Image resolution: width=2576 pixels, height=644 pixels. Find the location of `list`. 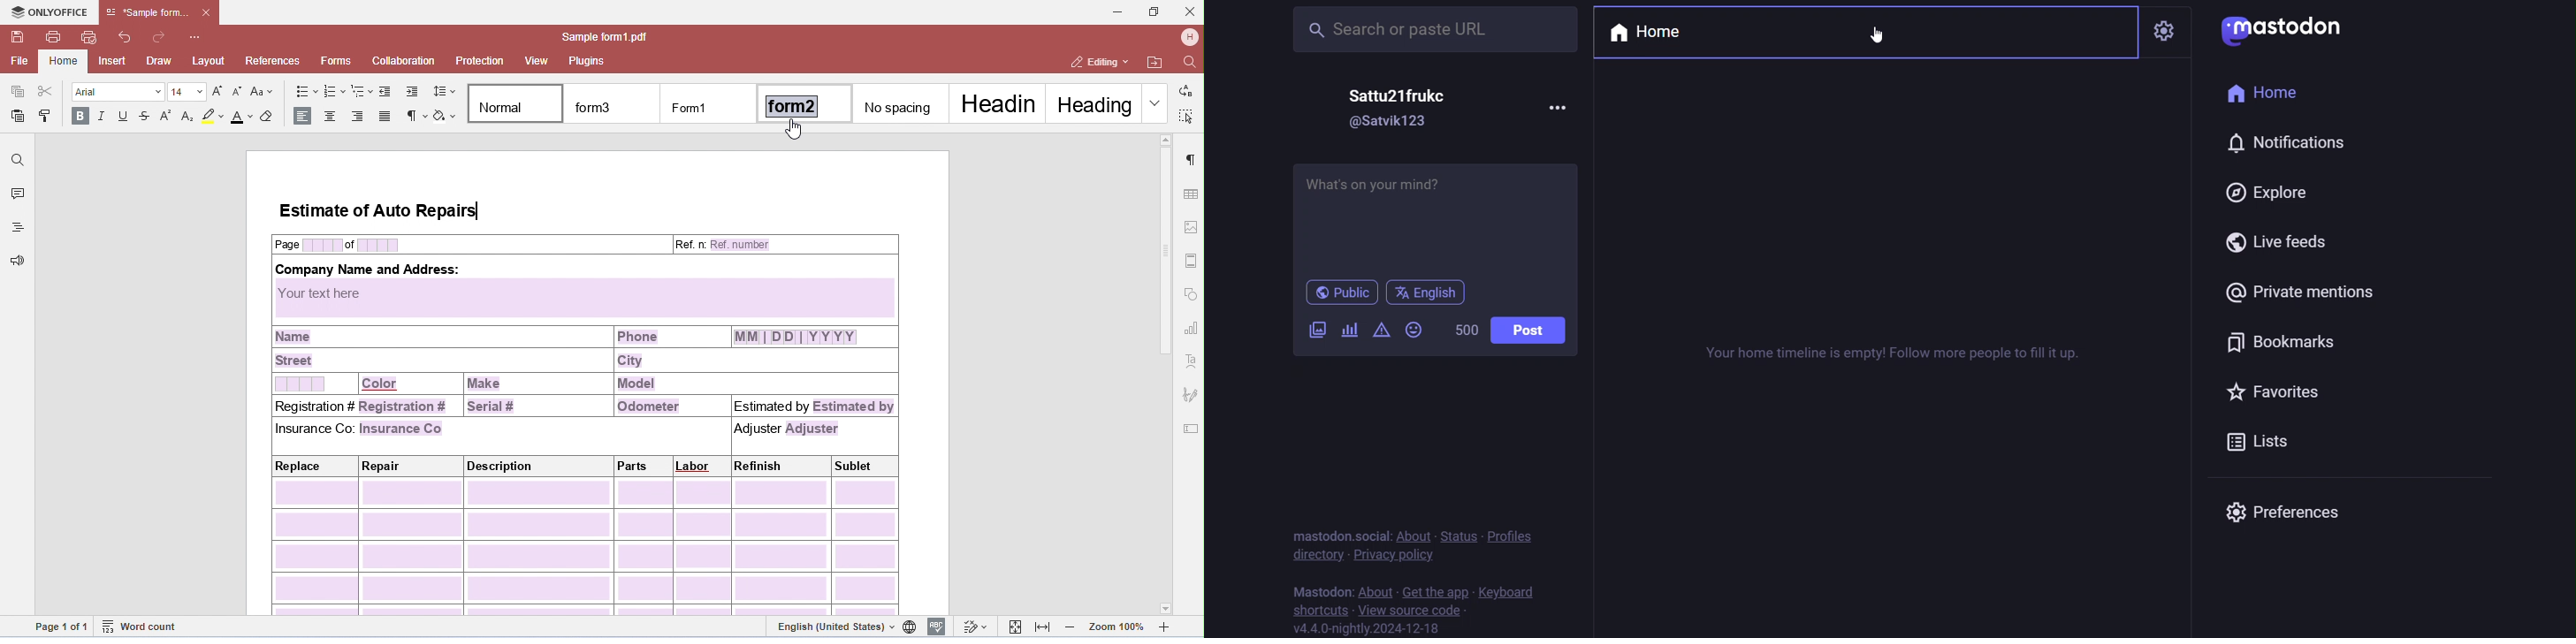

list is located at coordinates (2276, 440).